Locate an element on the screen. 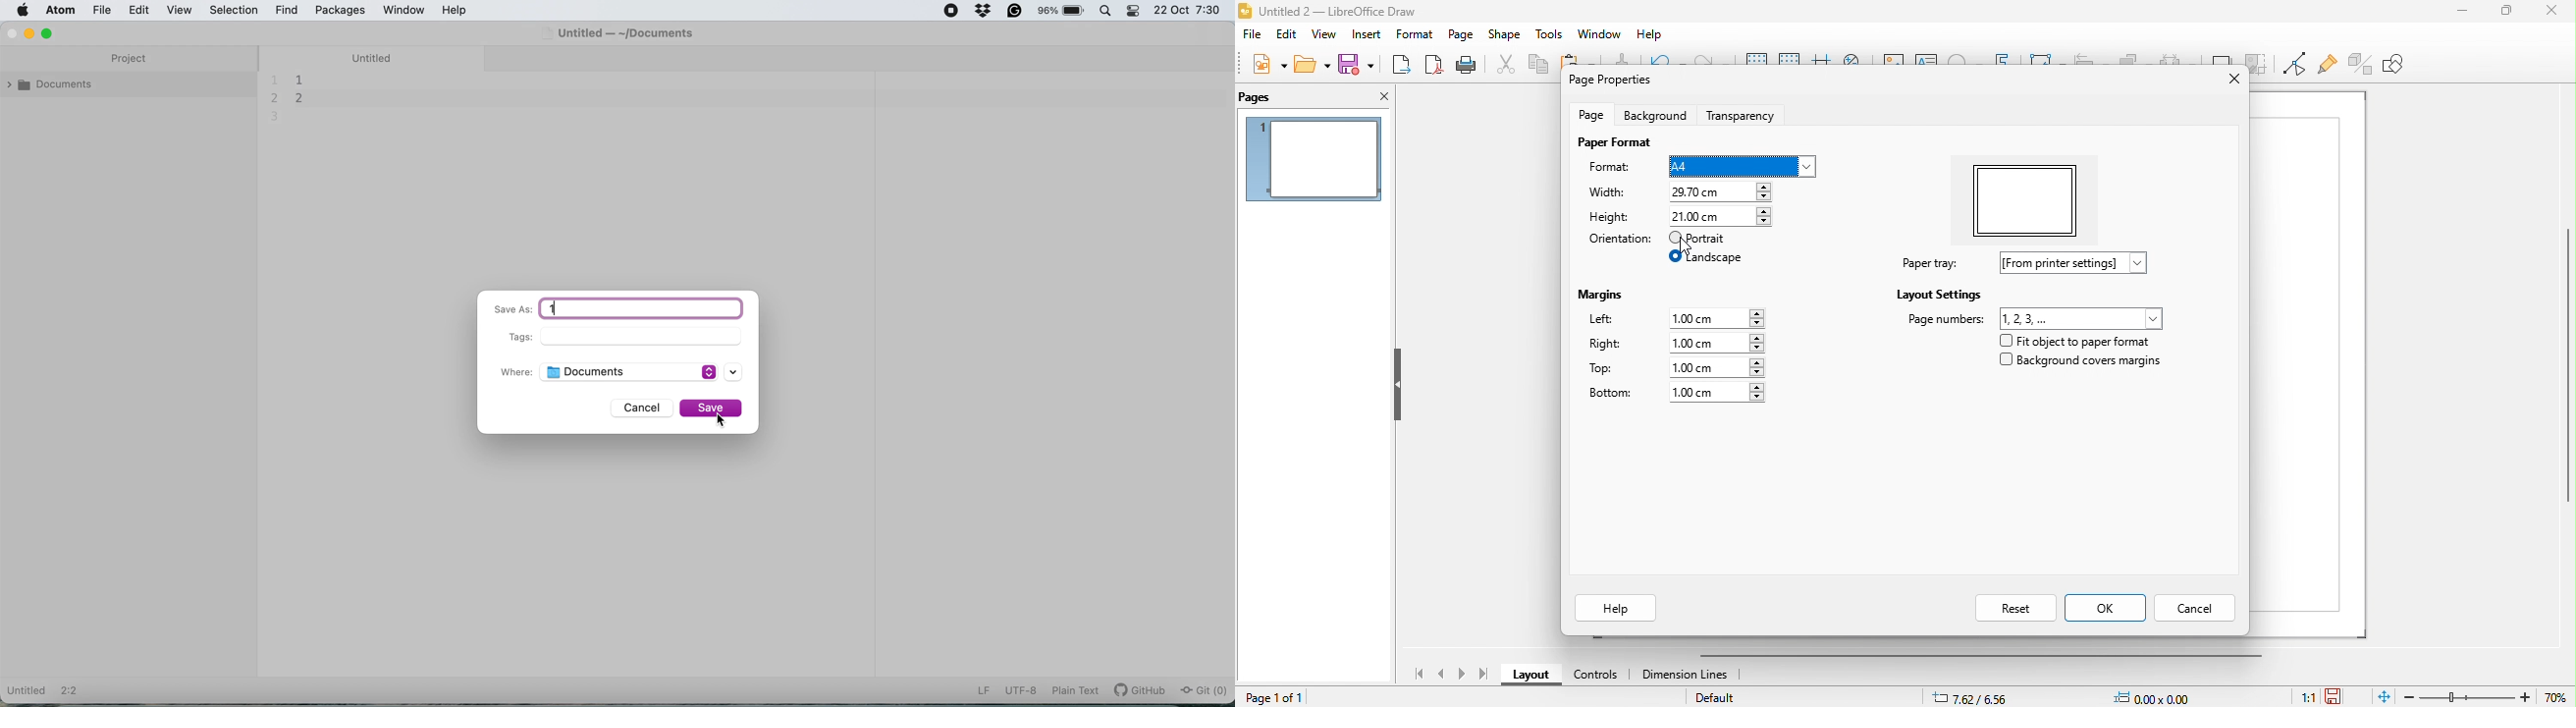 The width and height of the screenshot is (2576, 728). 21.00 cm is located at coordinates (1720, 216).